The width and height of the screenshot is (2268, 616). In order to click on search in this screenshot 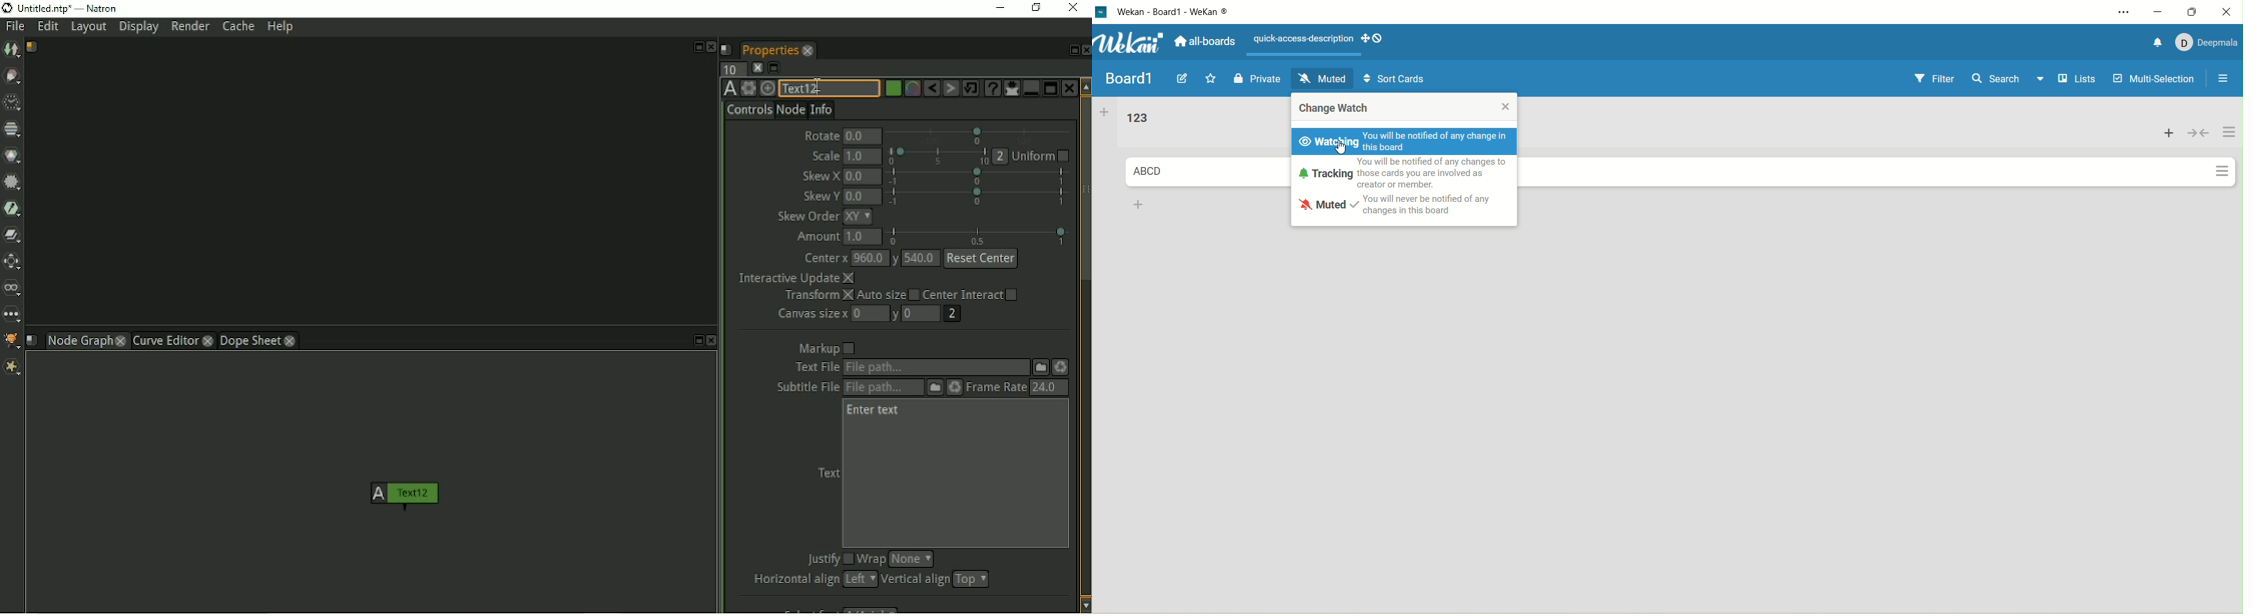, I will do `click(1997, 81)`.